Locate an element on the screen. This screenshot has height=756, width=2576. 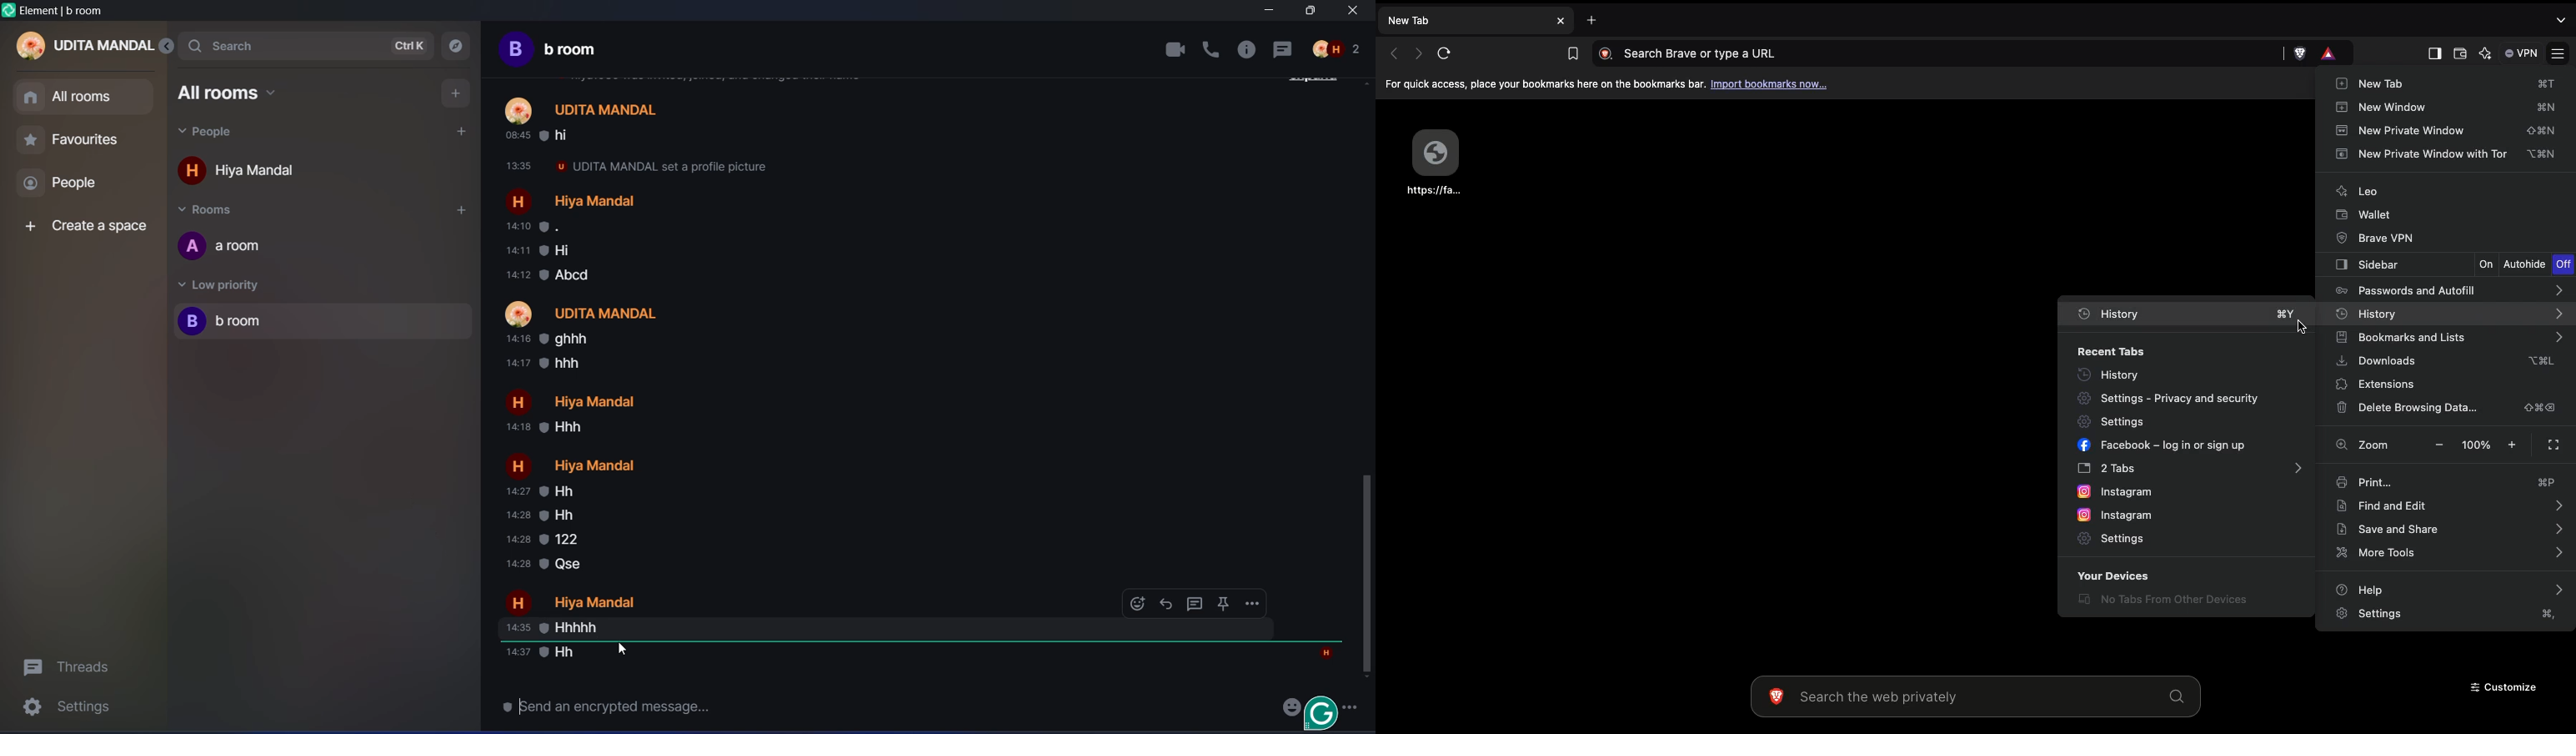
react is located at coordinates (1131, 602).